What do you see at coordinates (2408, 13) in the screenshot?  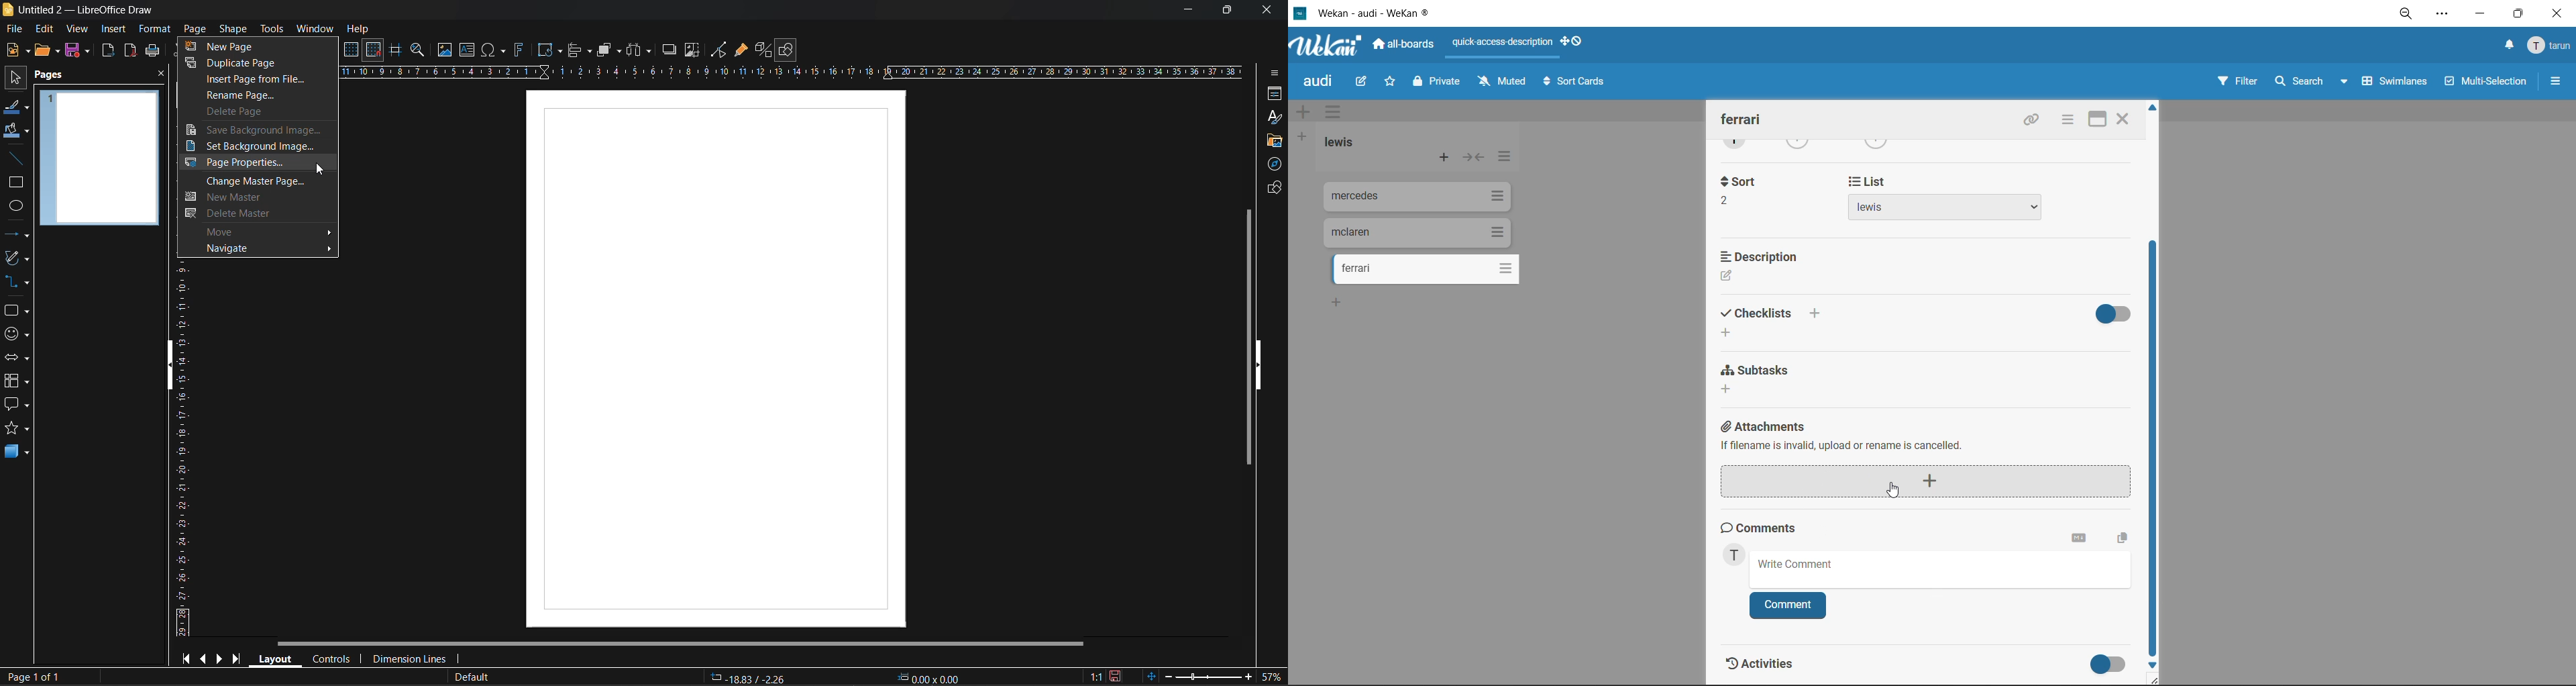 I see `zoom` at bounding box center [2408, 13].